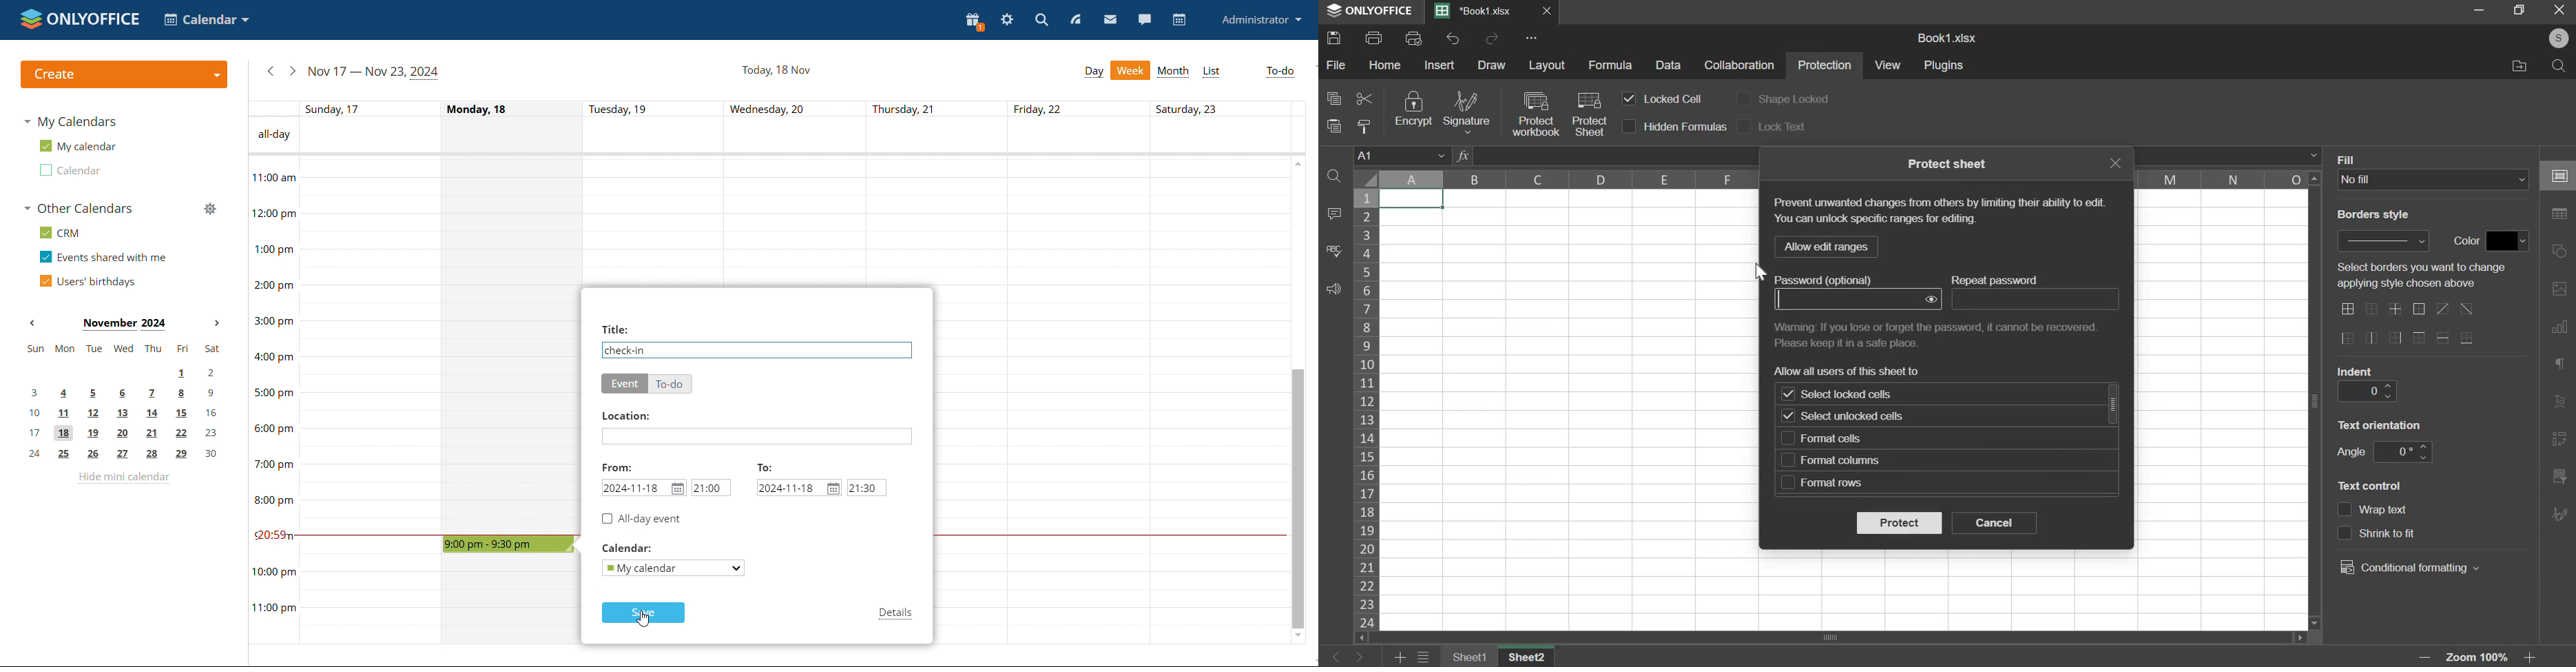 This screenshot has height=672, width=2576. I want to click on Saturday, so click(1216, 400).